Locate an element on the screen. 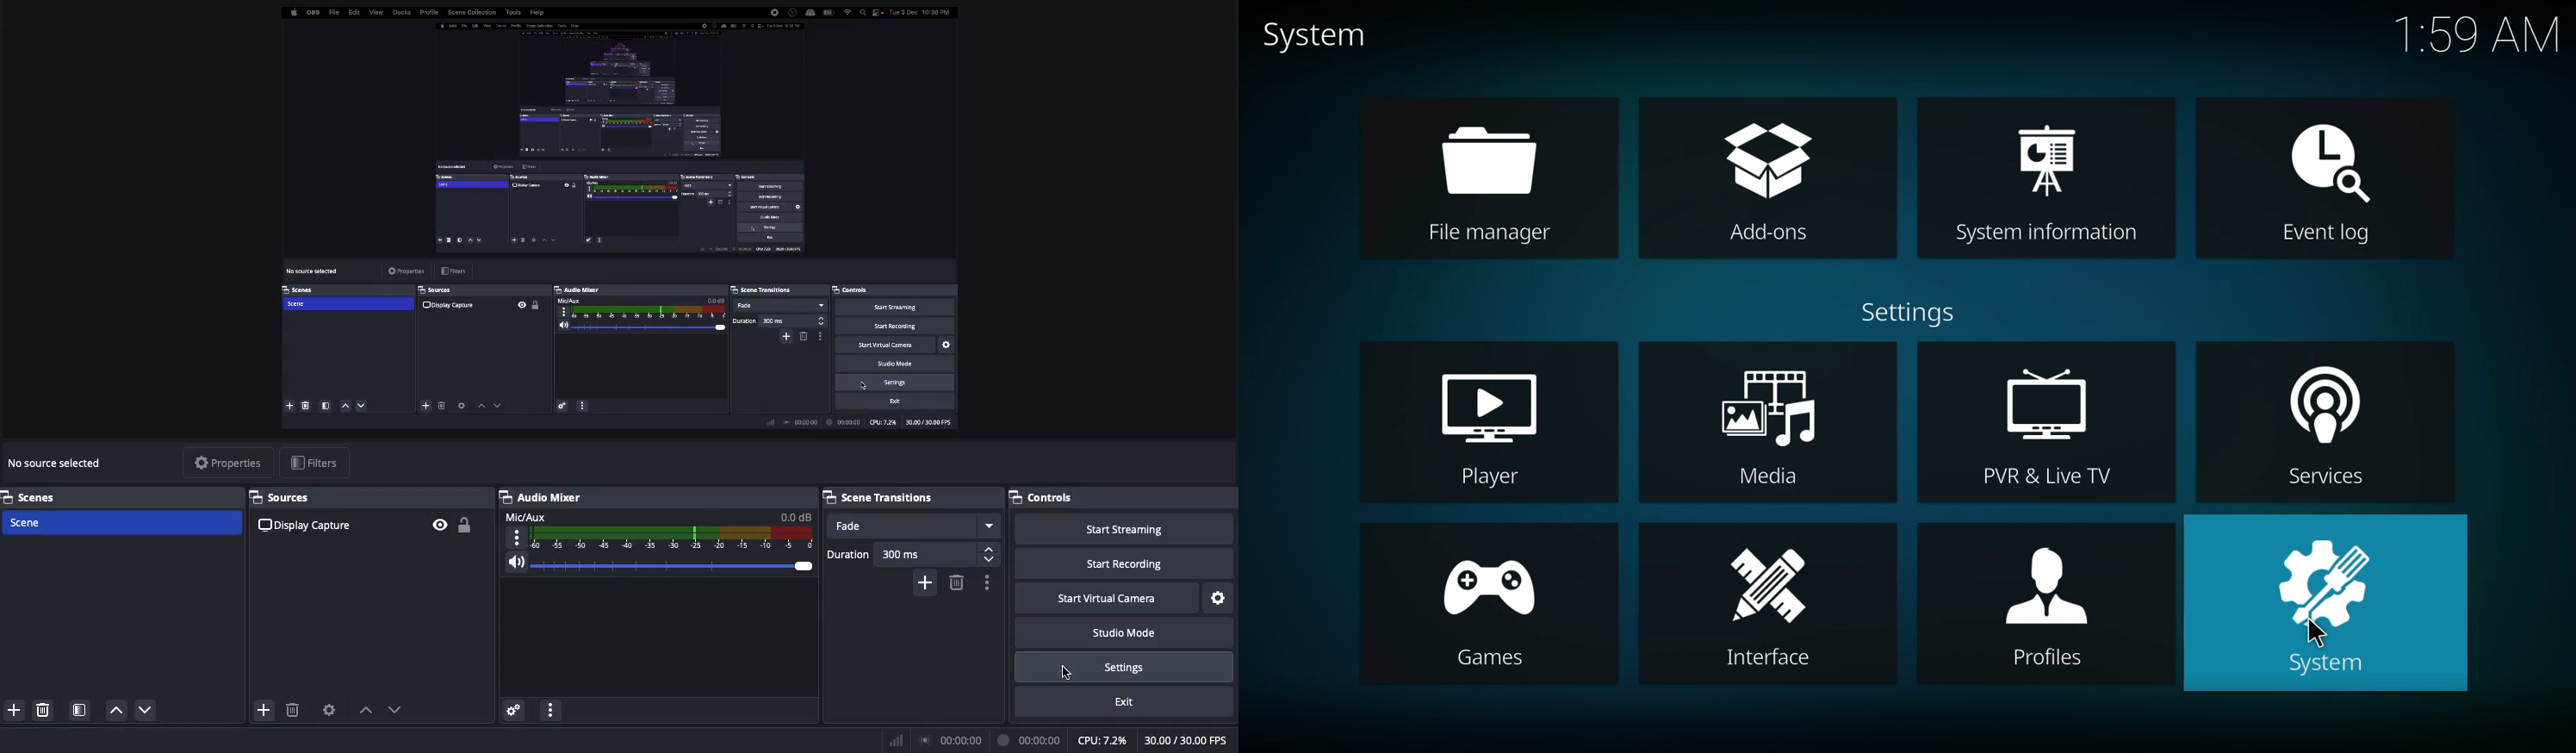  Sources is located at coordinates (285, 498).